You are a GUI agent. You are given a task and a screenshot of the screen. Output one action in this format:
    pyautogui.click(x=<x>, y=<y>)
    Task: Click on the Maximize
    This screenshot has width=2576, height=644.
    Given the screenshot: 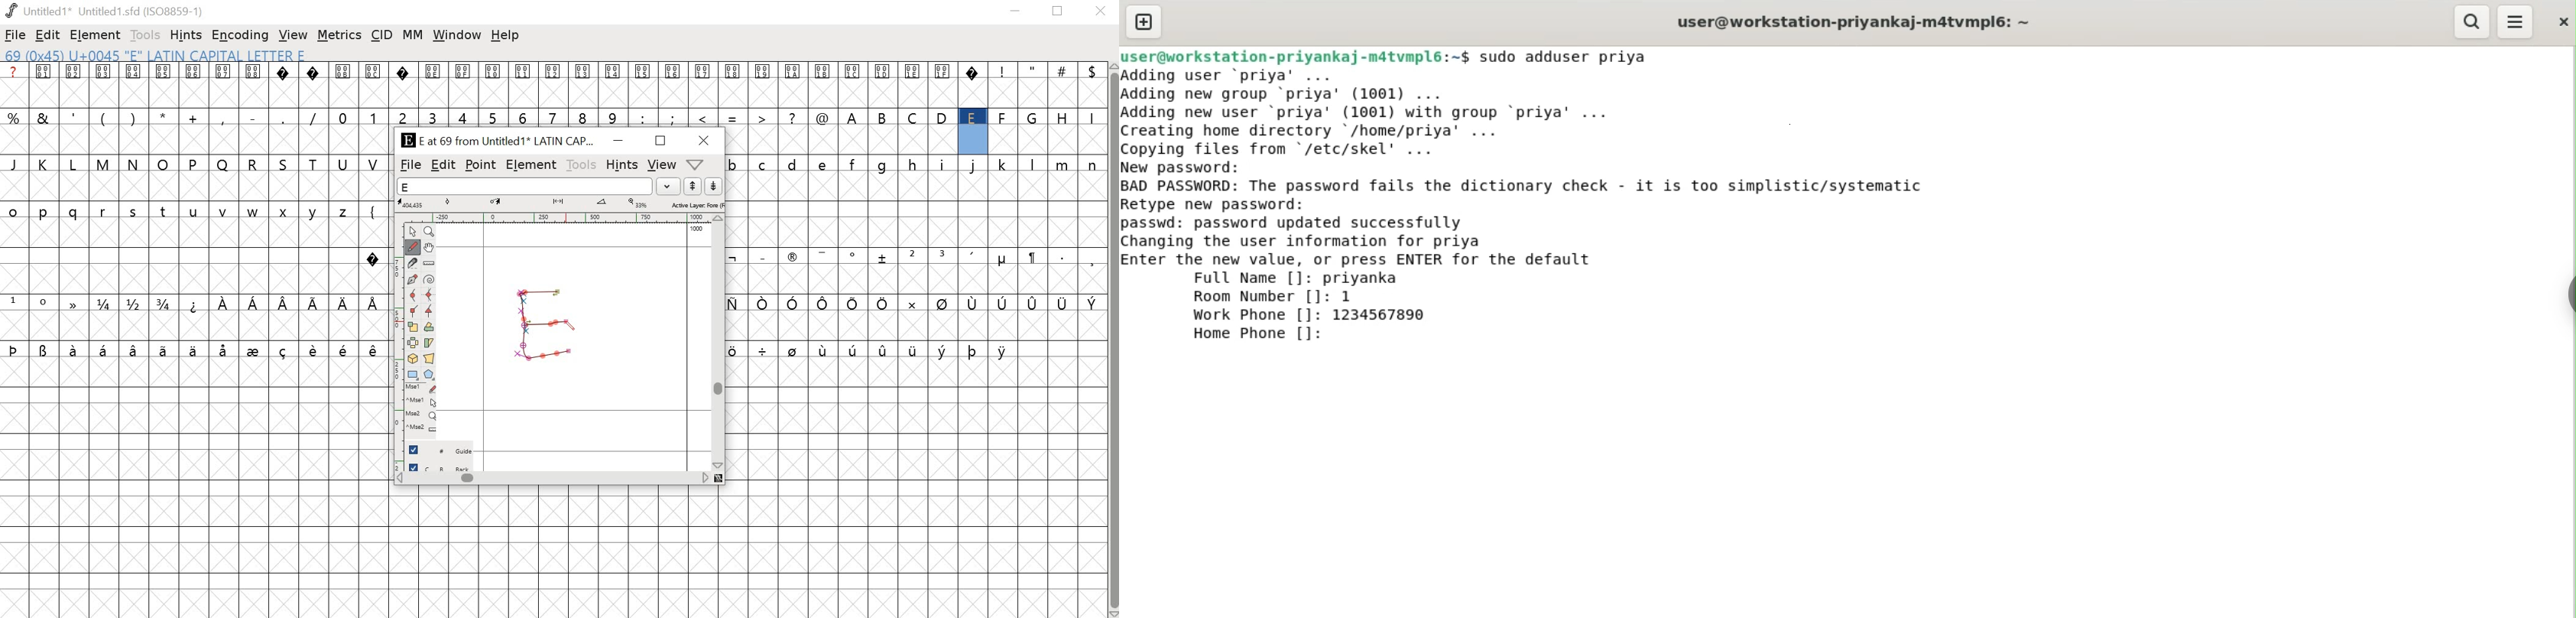 What is the action you would take?
    pyautogui.click(x=659, y=140)
    